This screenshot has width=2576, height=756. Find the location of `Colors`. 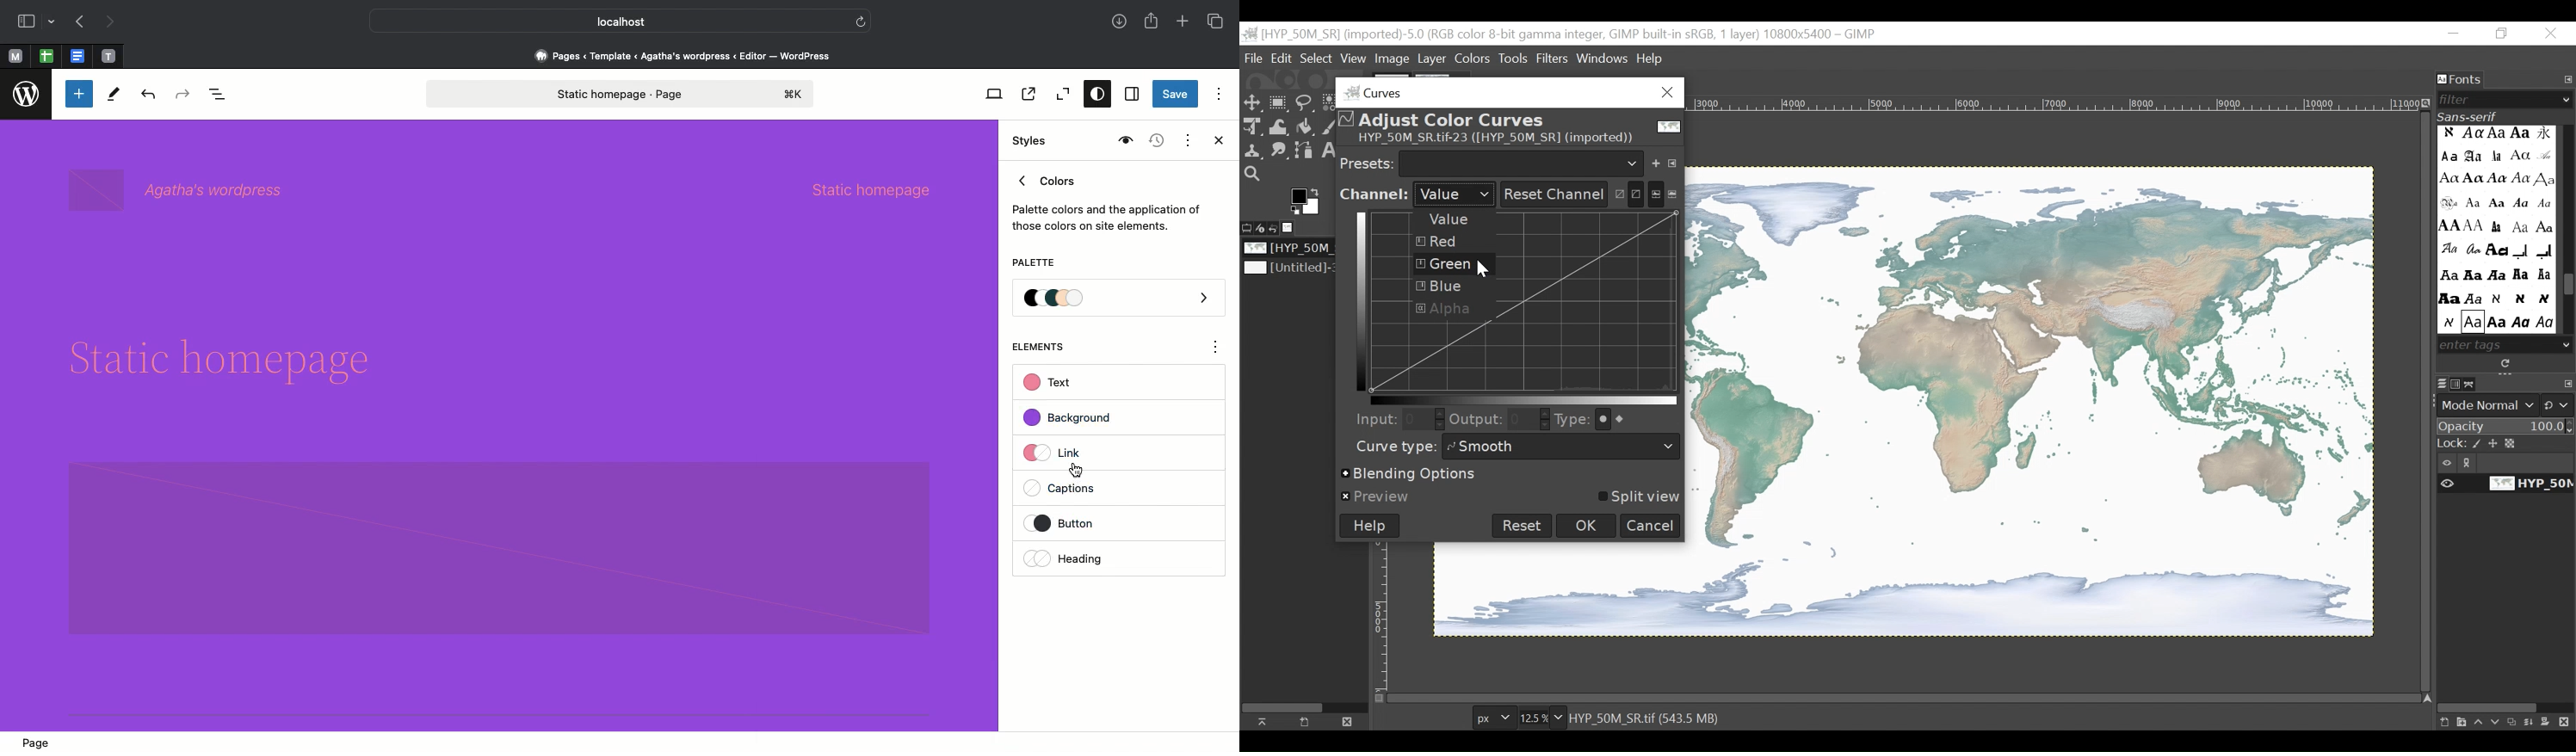

Colors is located at coordinates (1107, 200).